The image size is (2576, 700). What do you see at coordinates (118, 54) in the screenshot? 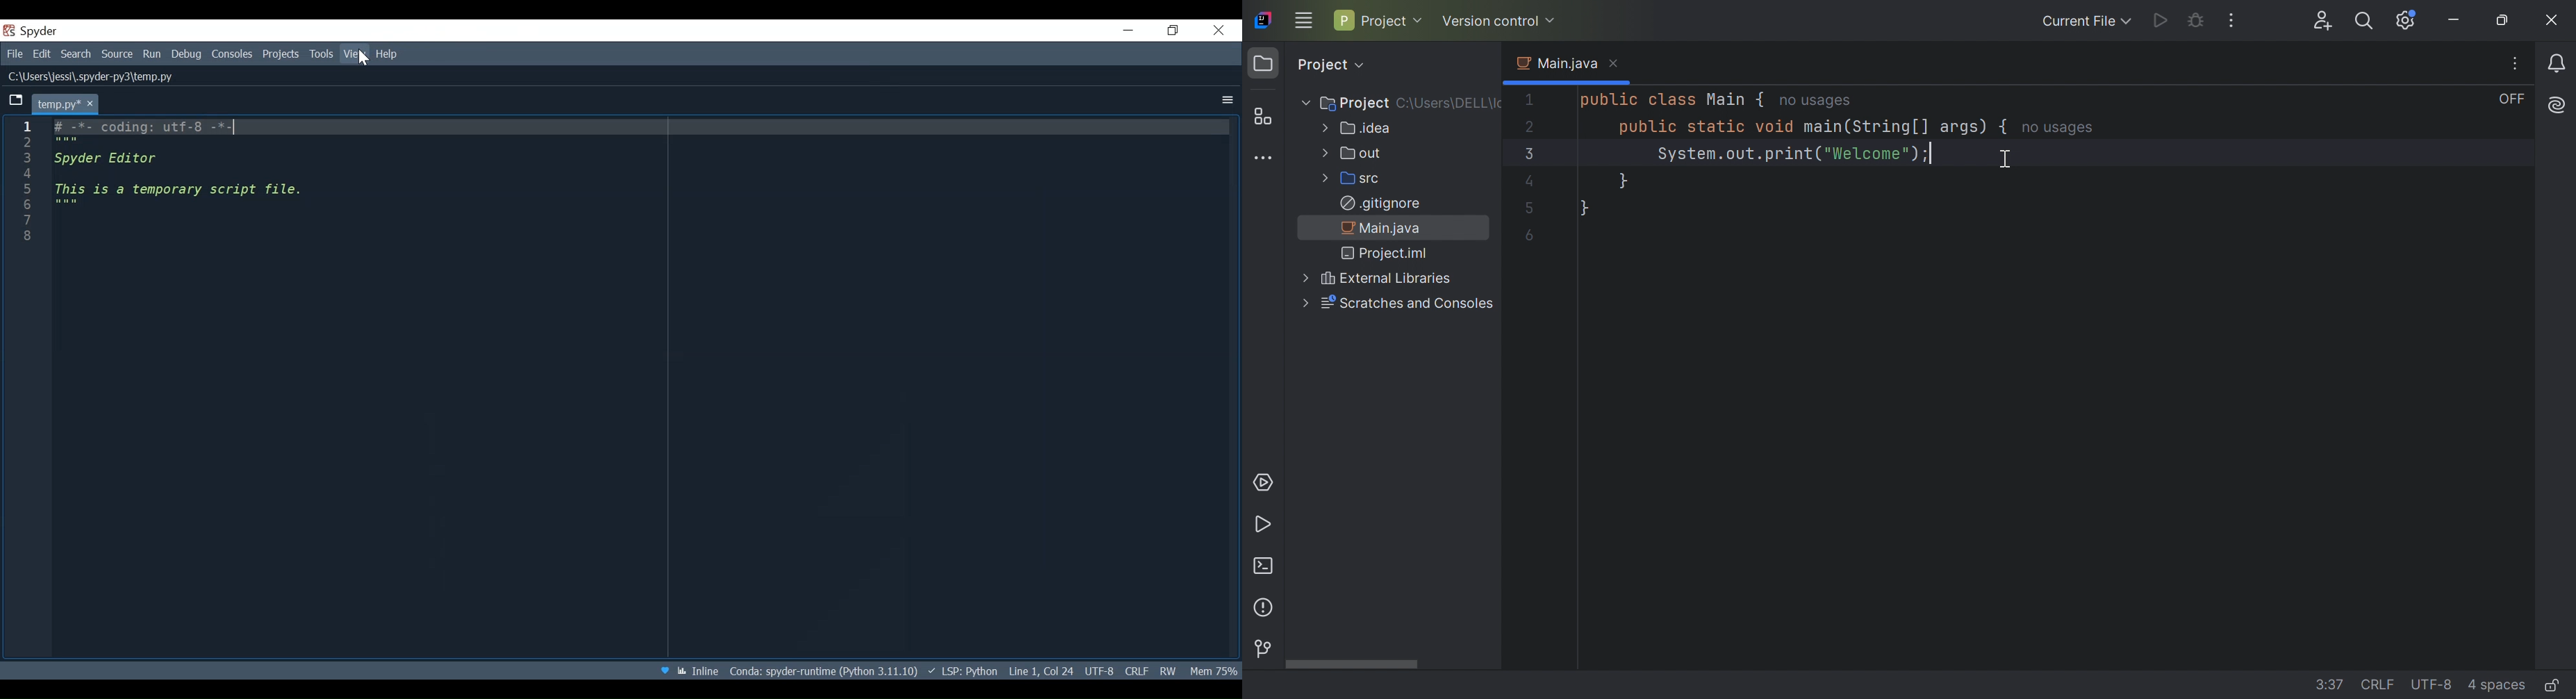
I see `Source` at bounding box center [118, 54].